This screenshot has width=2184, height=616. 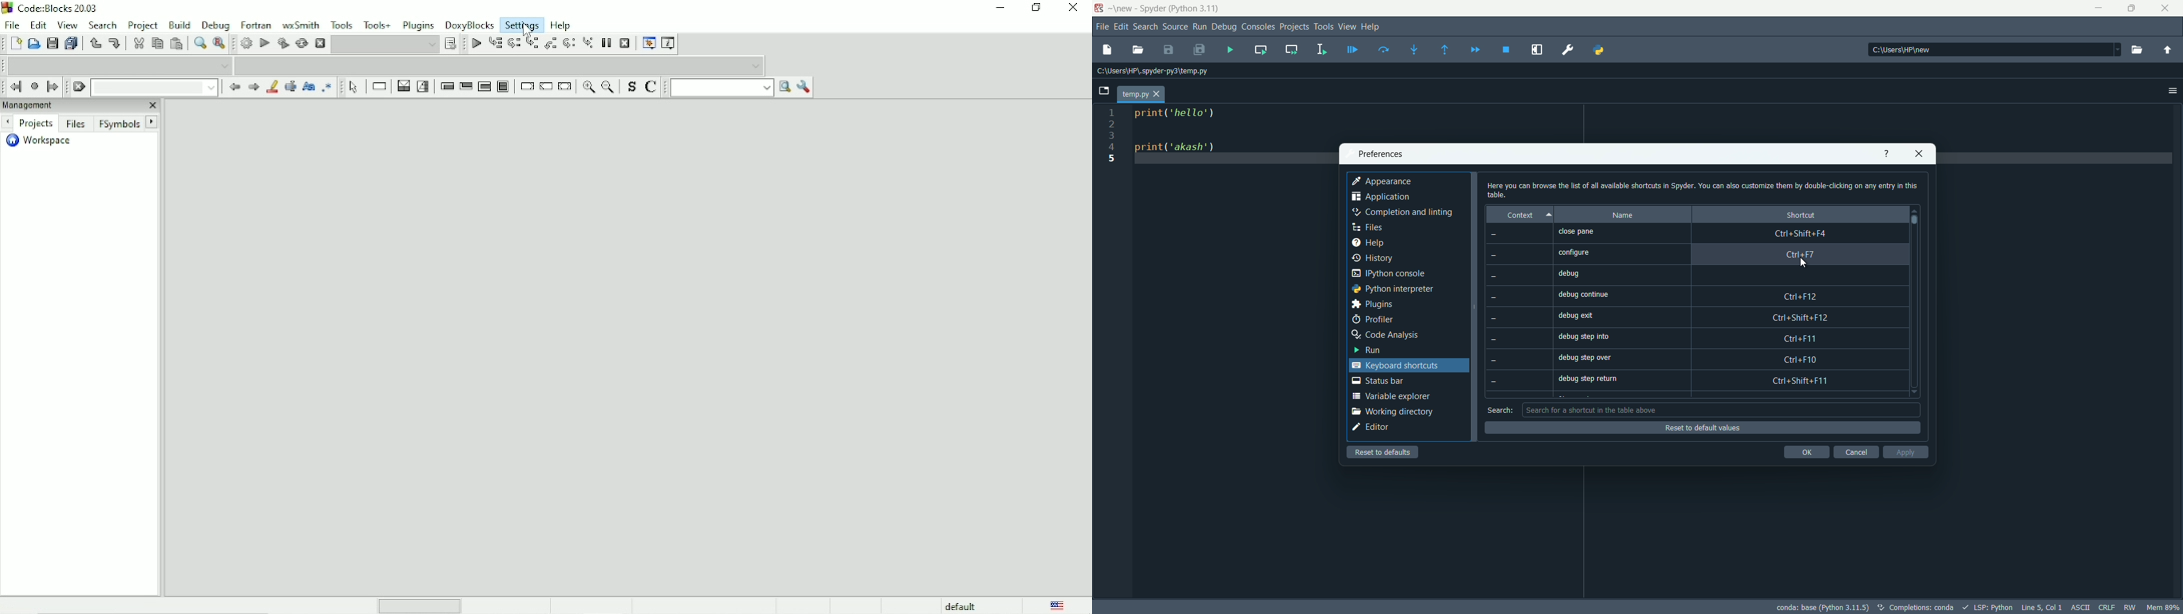 What do you see at coordinates (2165, 607) in the screenshot?
I see `memory usage` at bounding box center [2165, 607].